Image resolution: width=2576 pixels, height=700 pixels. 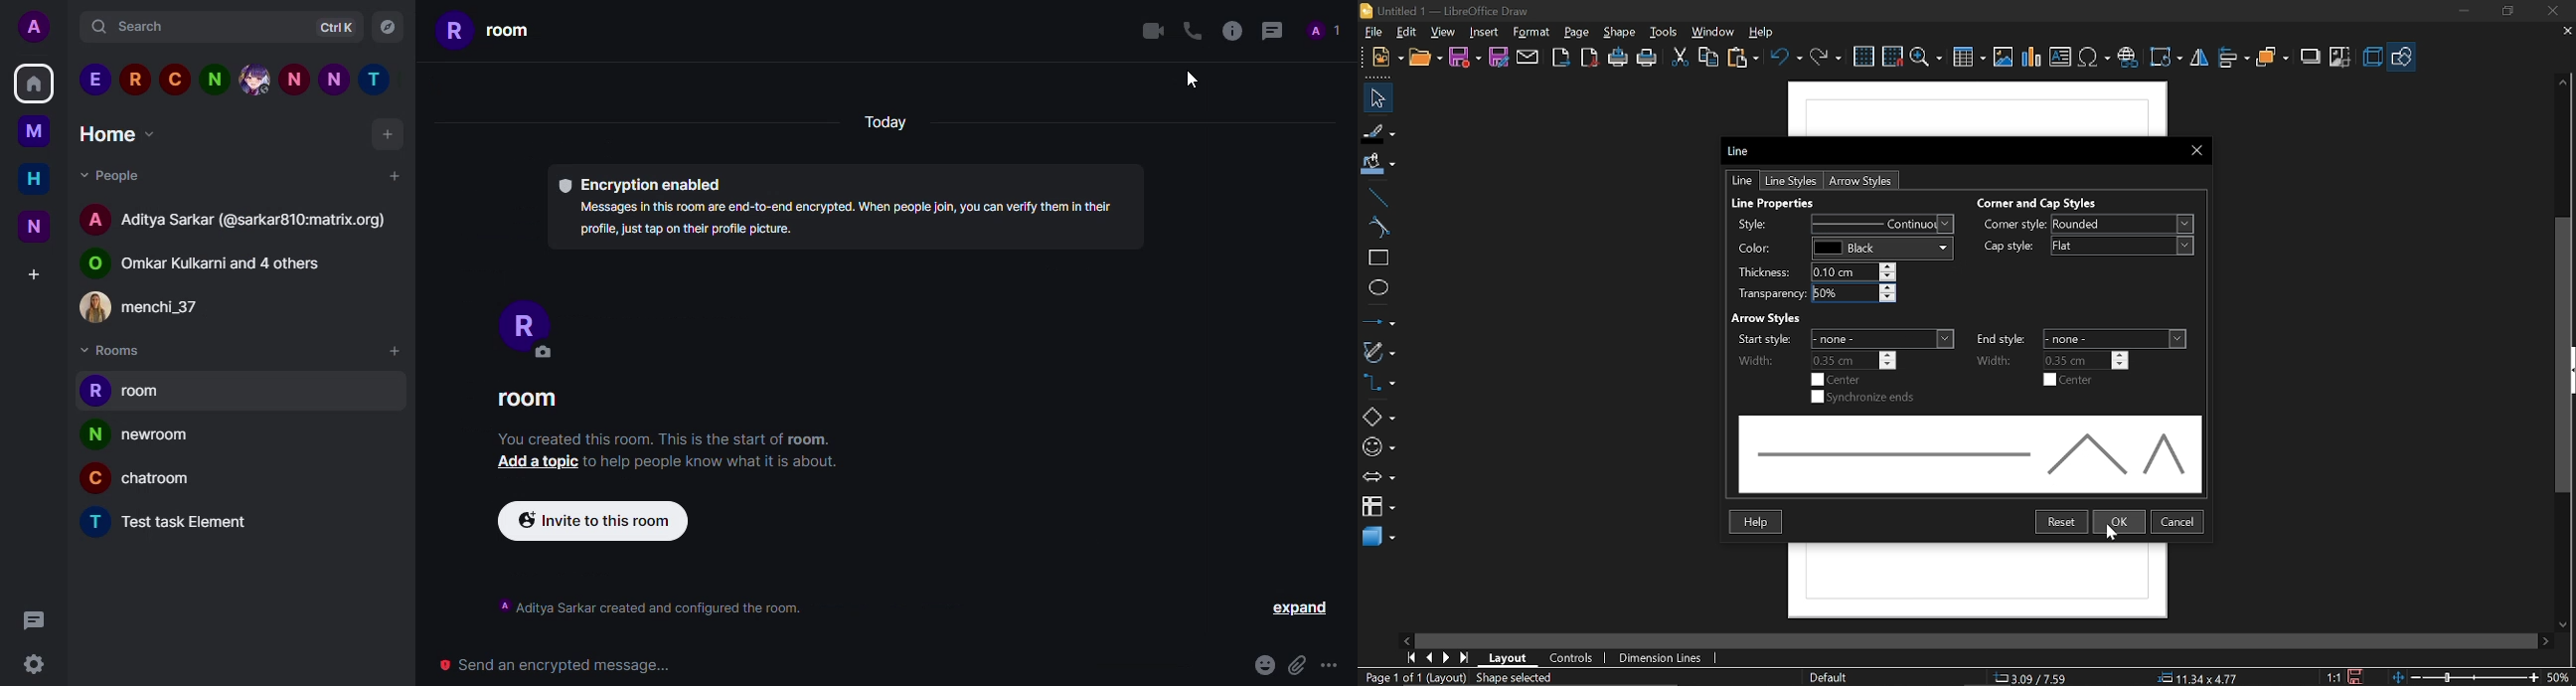 What do you see at coordinates (196, 523) in the screenshot?
I see `room` at bounding box center [196, 523].